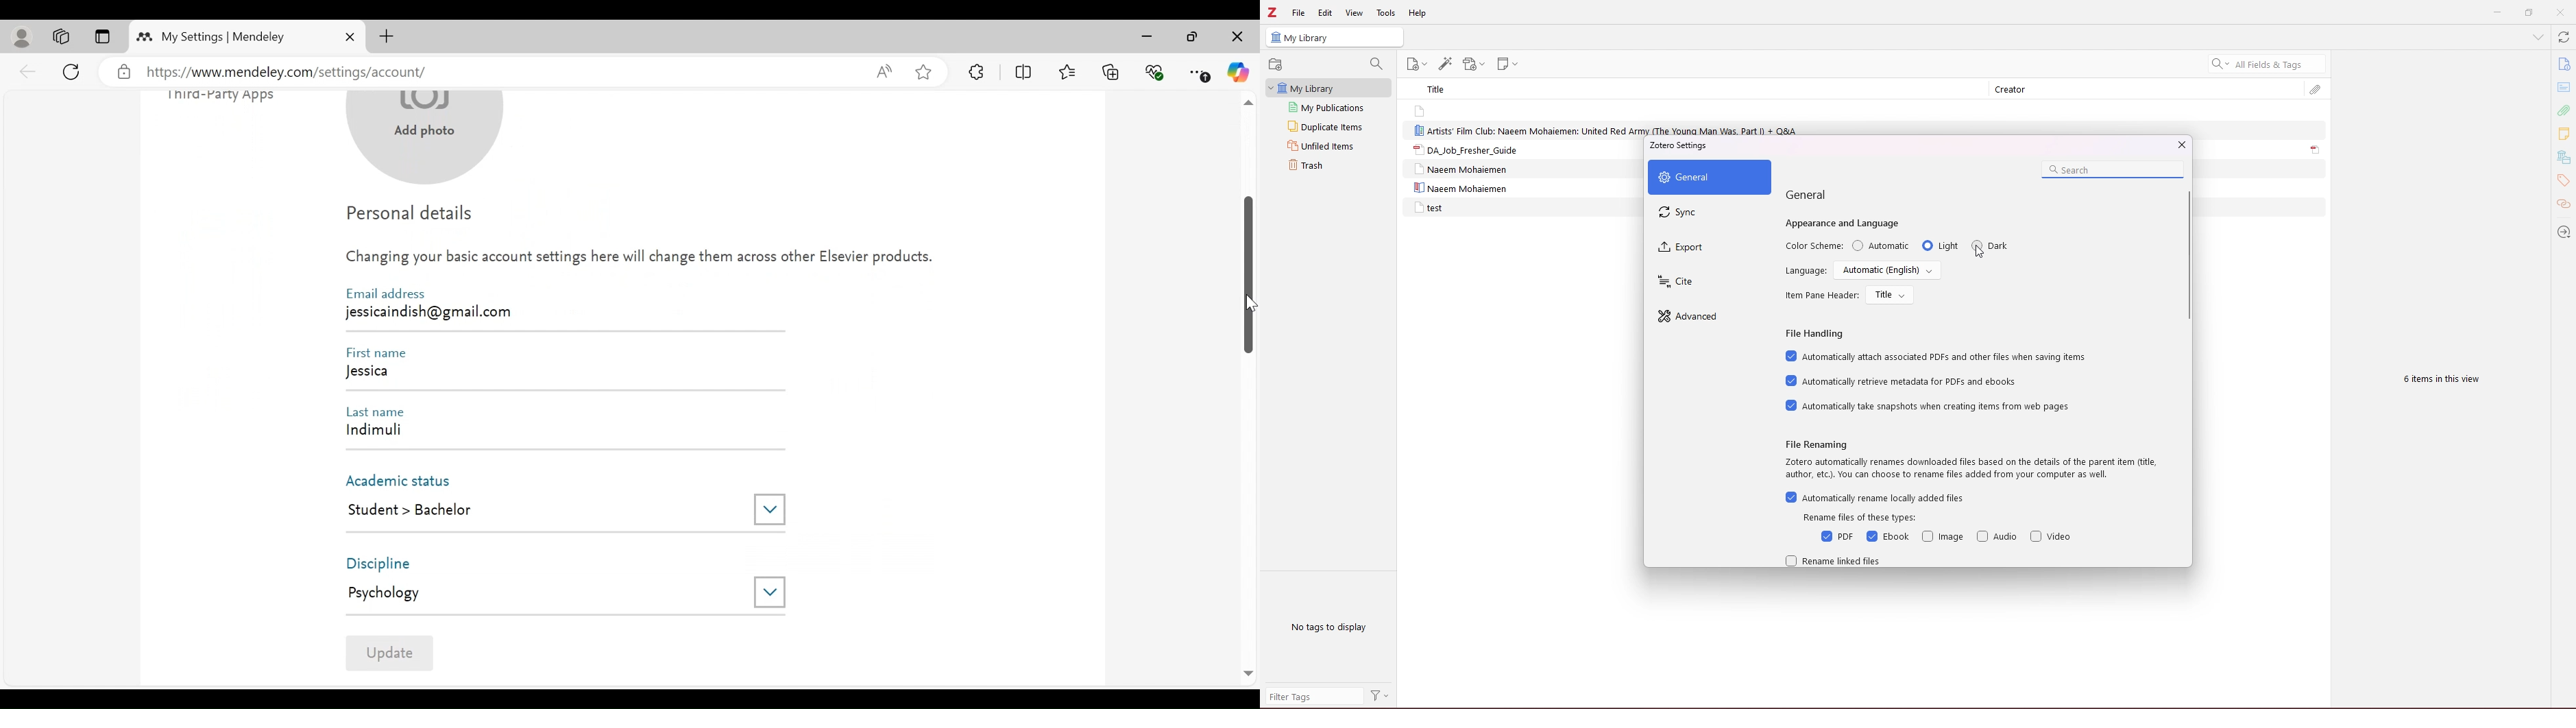 This screenshot has height=728, width=2576. Describe the element at coordinates (1330, 88) in the screenshot. I see `my library` at that location.